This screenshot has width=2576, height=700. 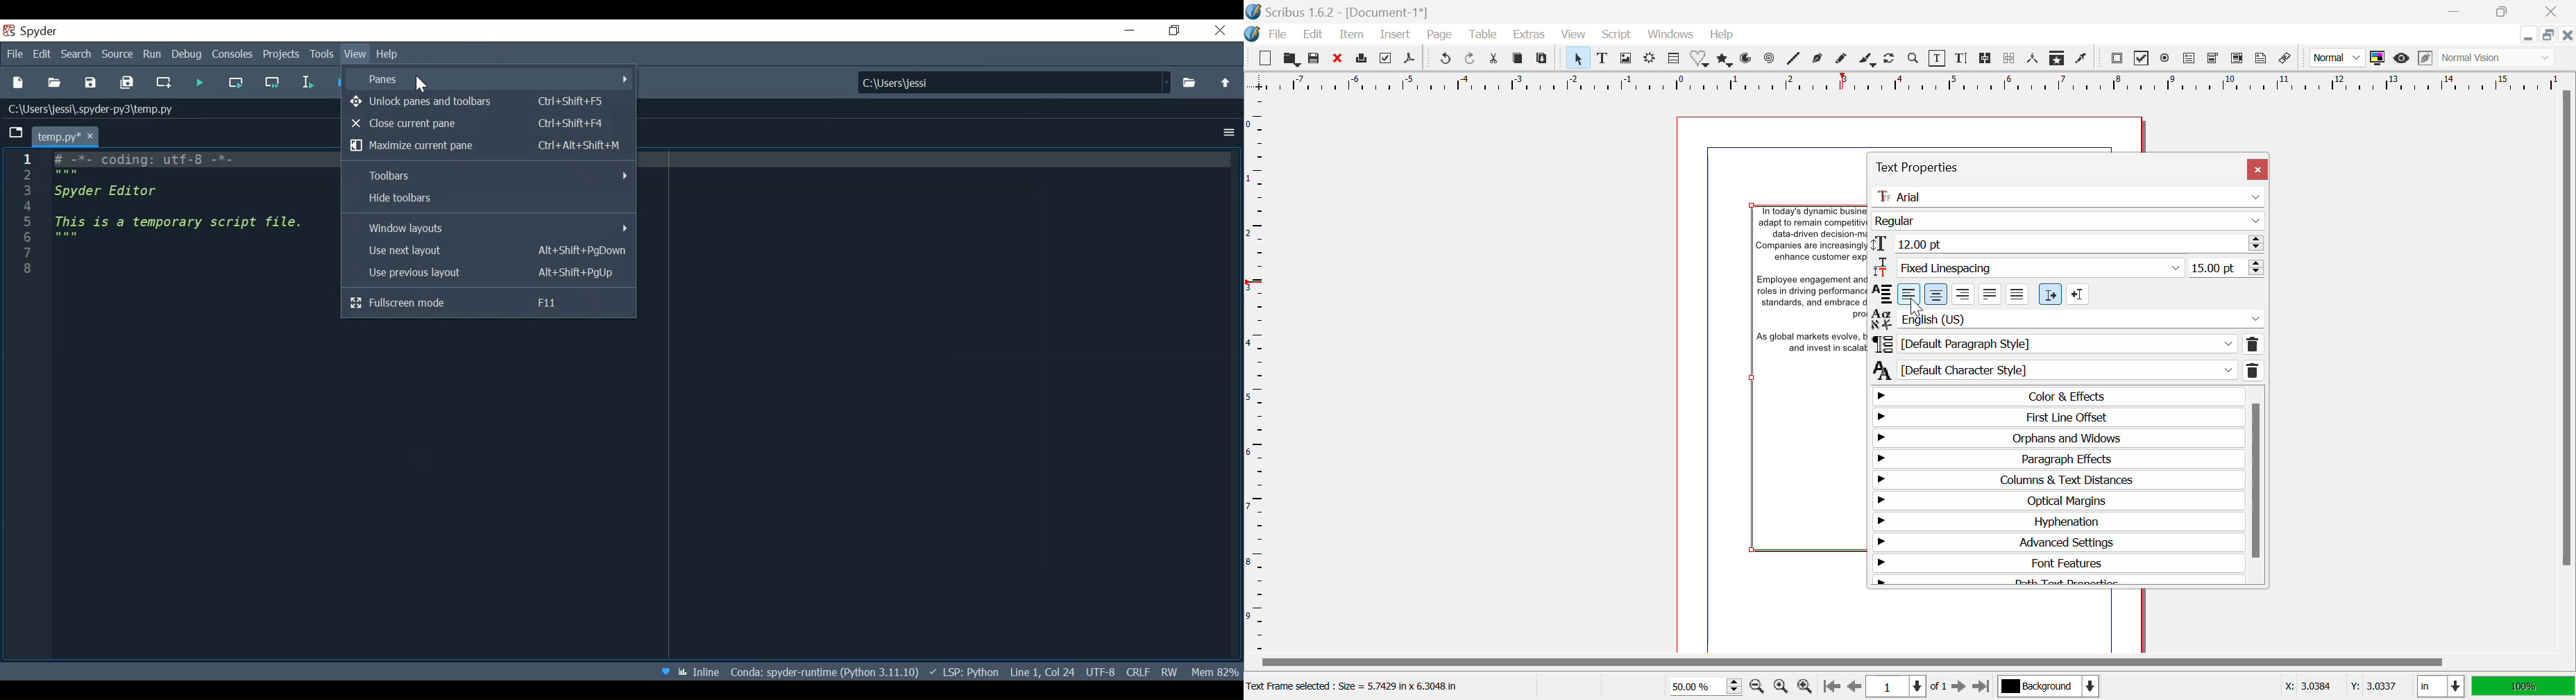 I want to click on Image preview quality, so click(x=2339, y=58).